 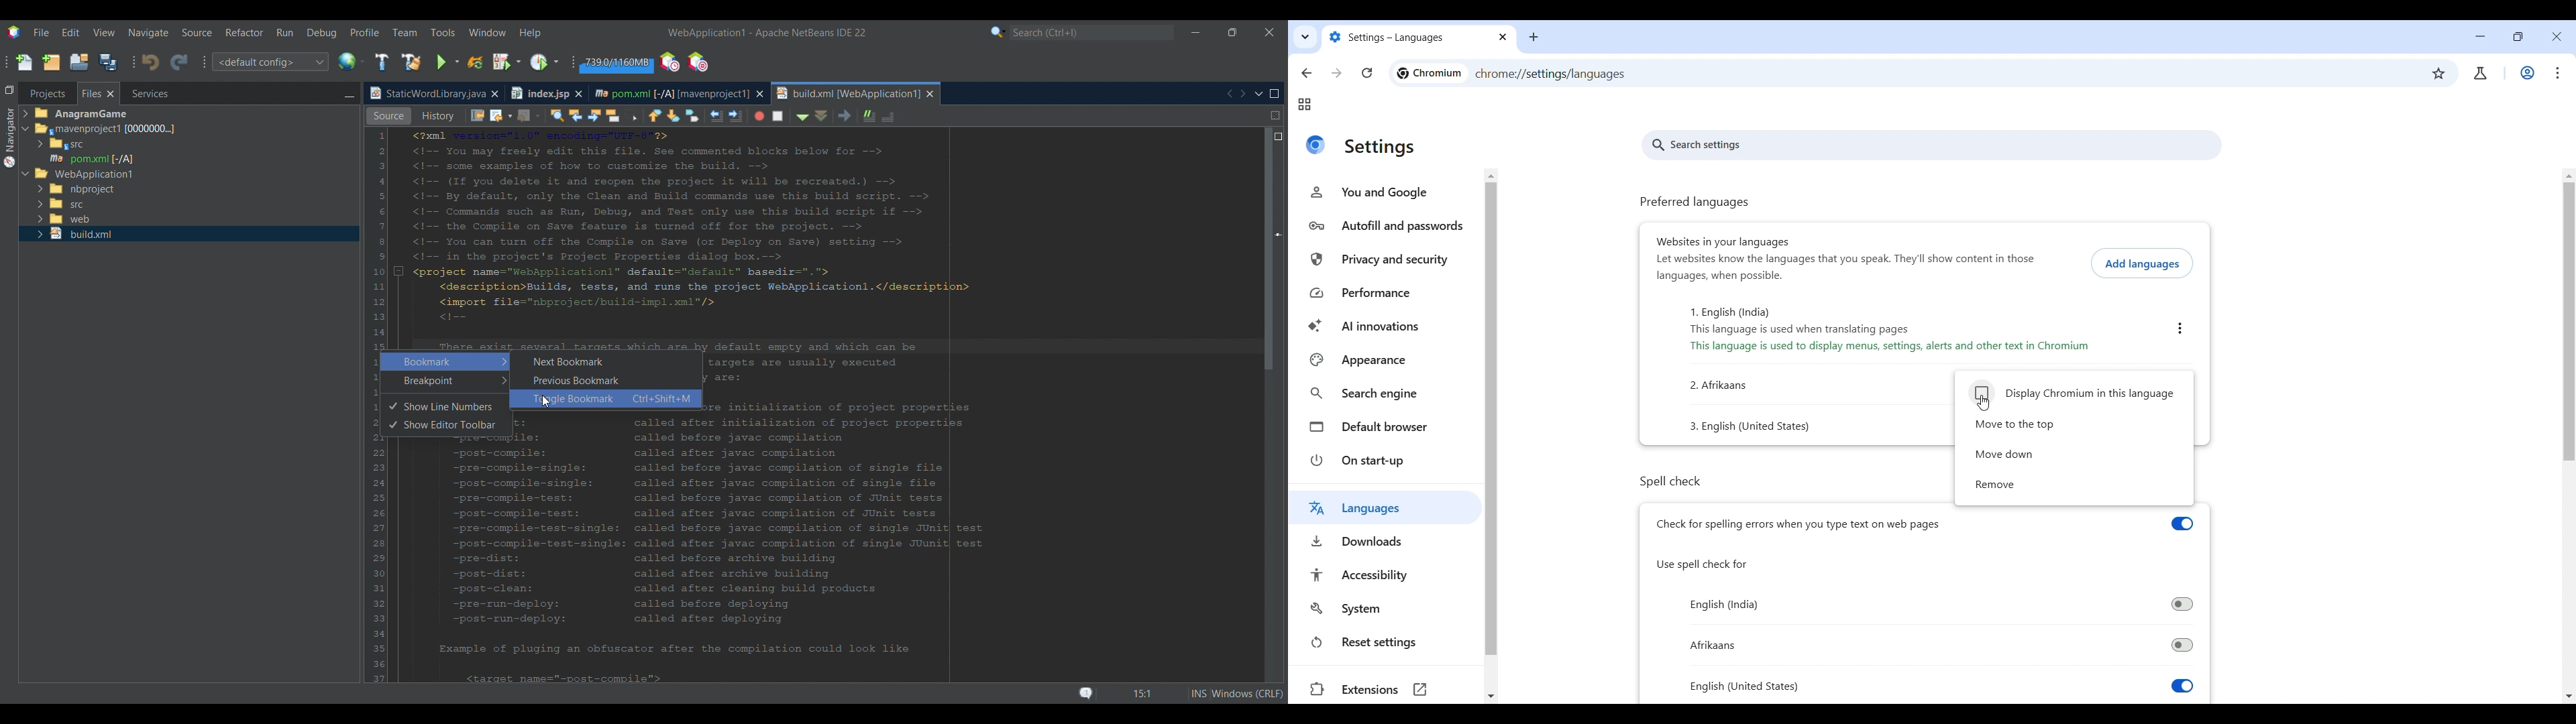 What do you see at coordinates (1934, 146) in the screenshot?
I see `search settings` at bounding box center [1934, 146].